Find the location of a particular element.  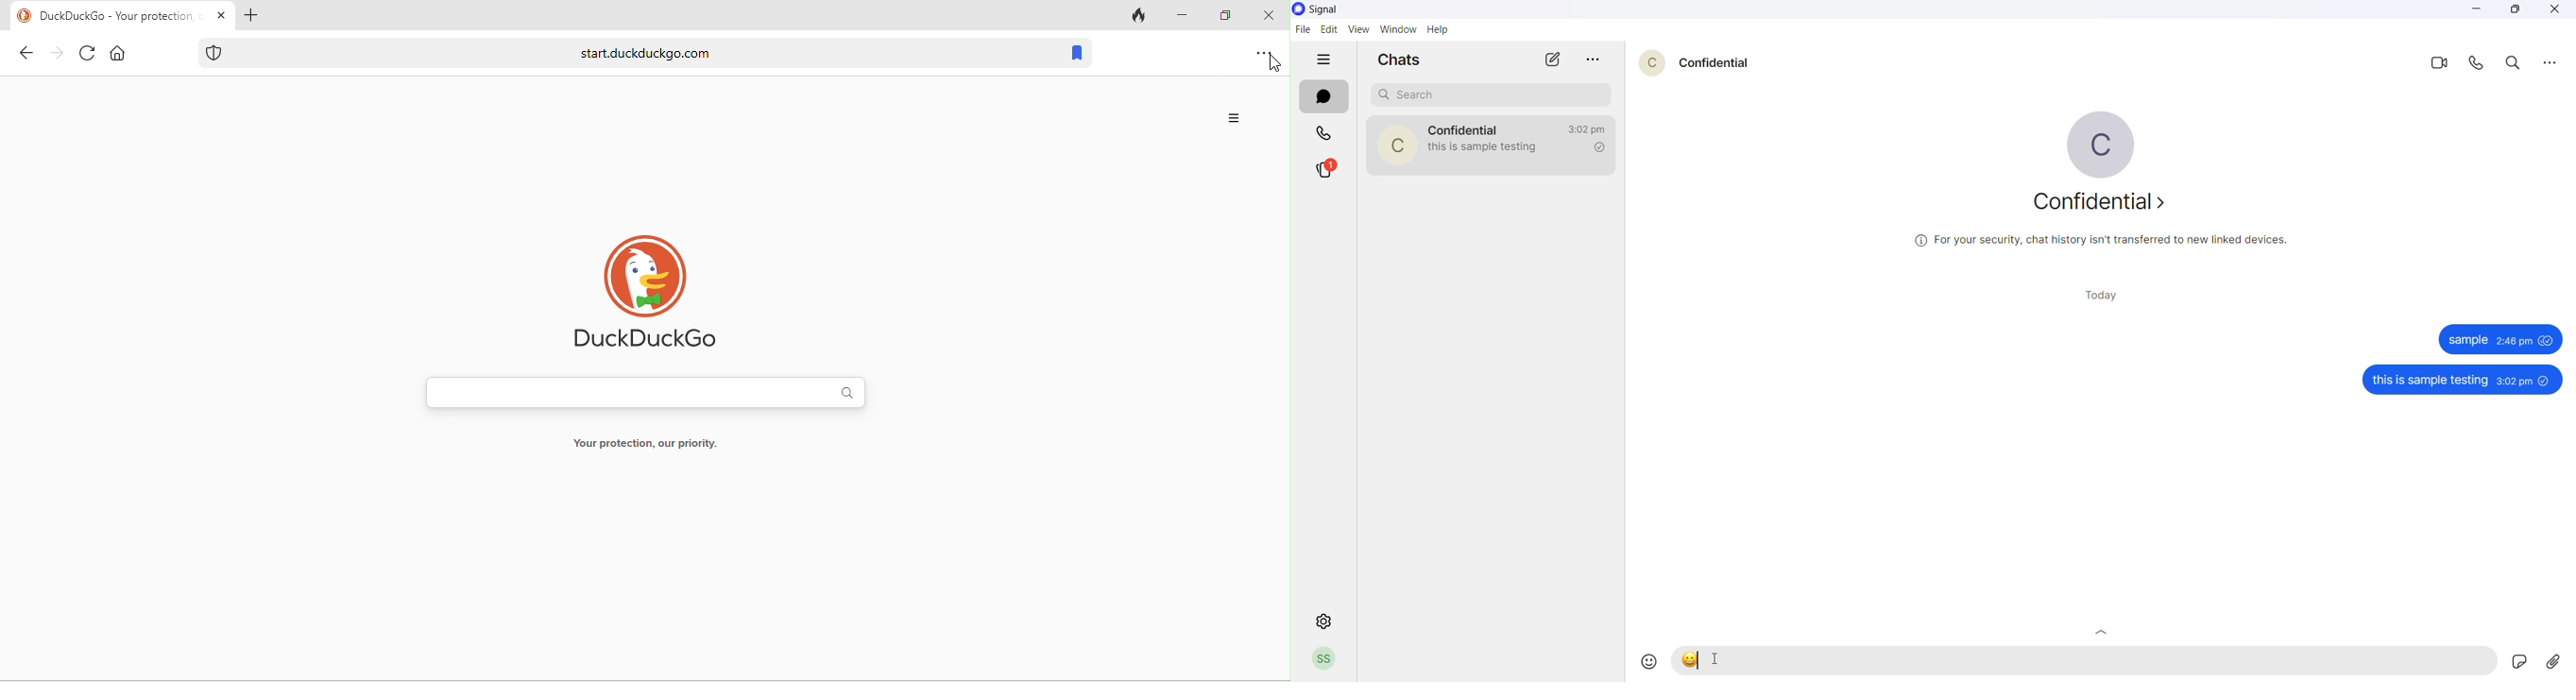

minimize is located at coordinates (2474, 11).